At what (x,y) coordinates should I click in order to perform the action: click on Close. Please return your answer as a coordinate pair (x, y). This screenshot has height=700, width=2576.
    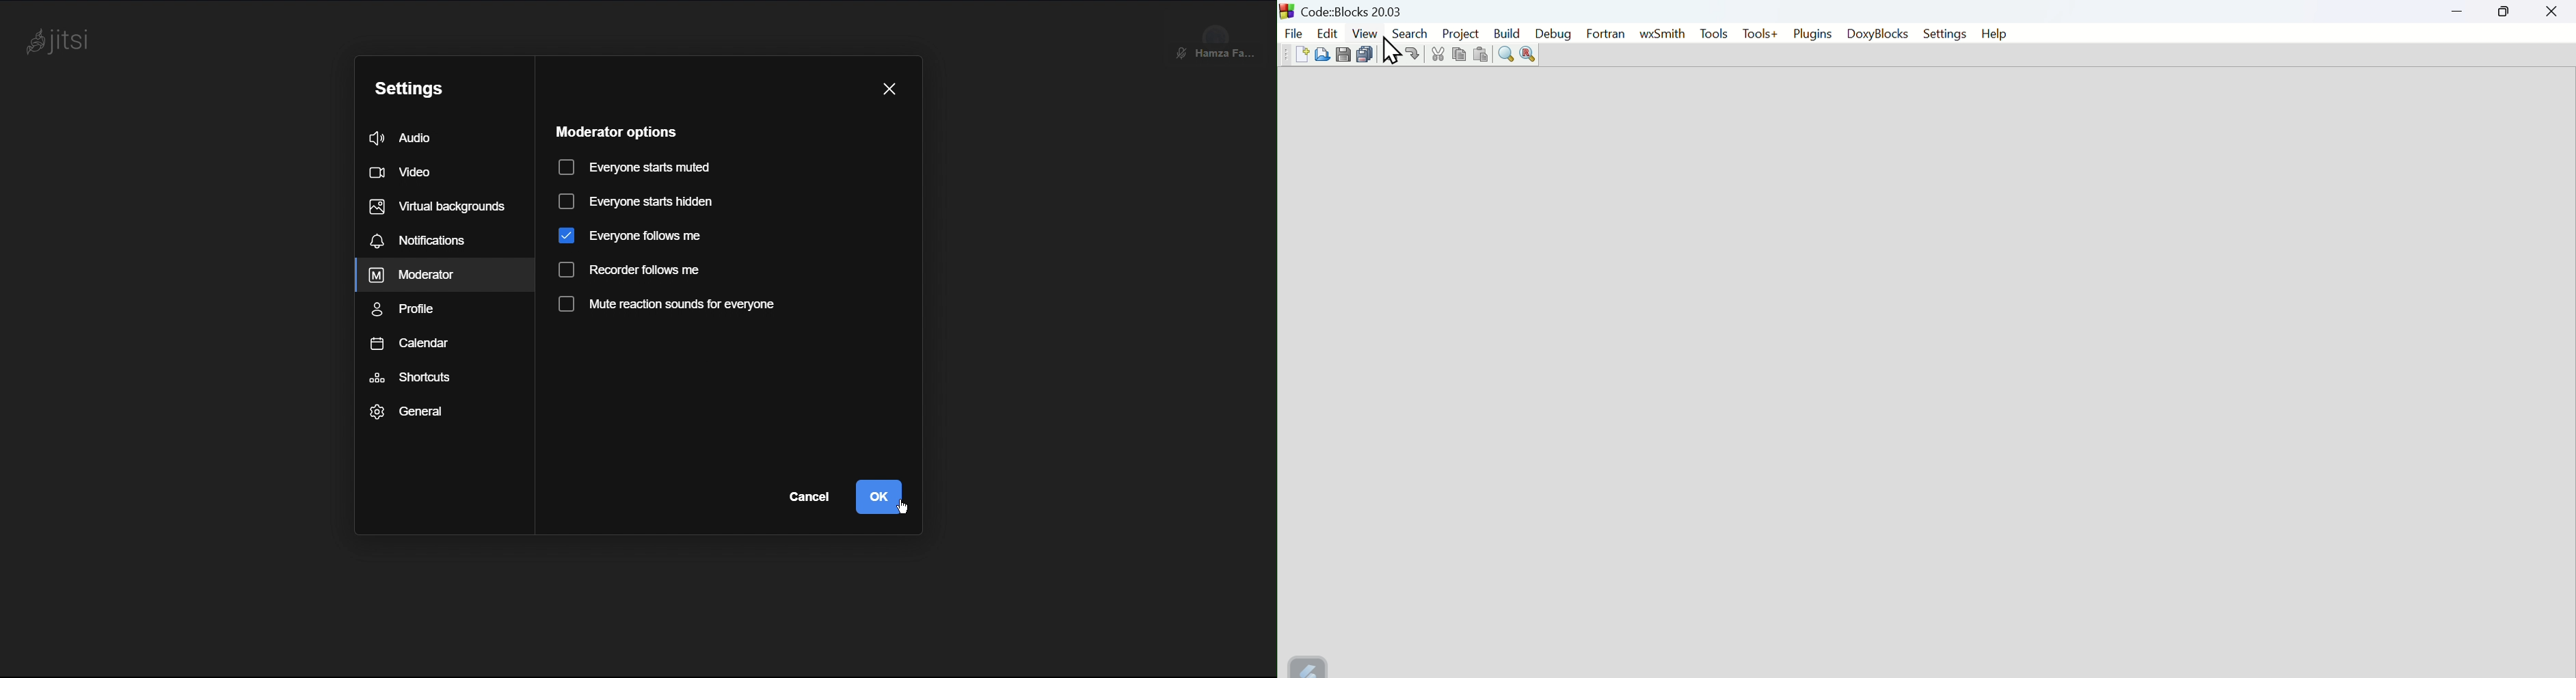
    Looking at the image, I should click on (2552, 12).